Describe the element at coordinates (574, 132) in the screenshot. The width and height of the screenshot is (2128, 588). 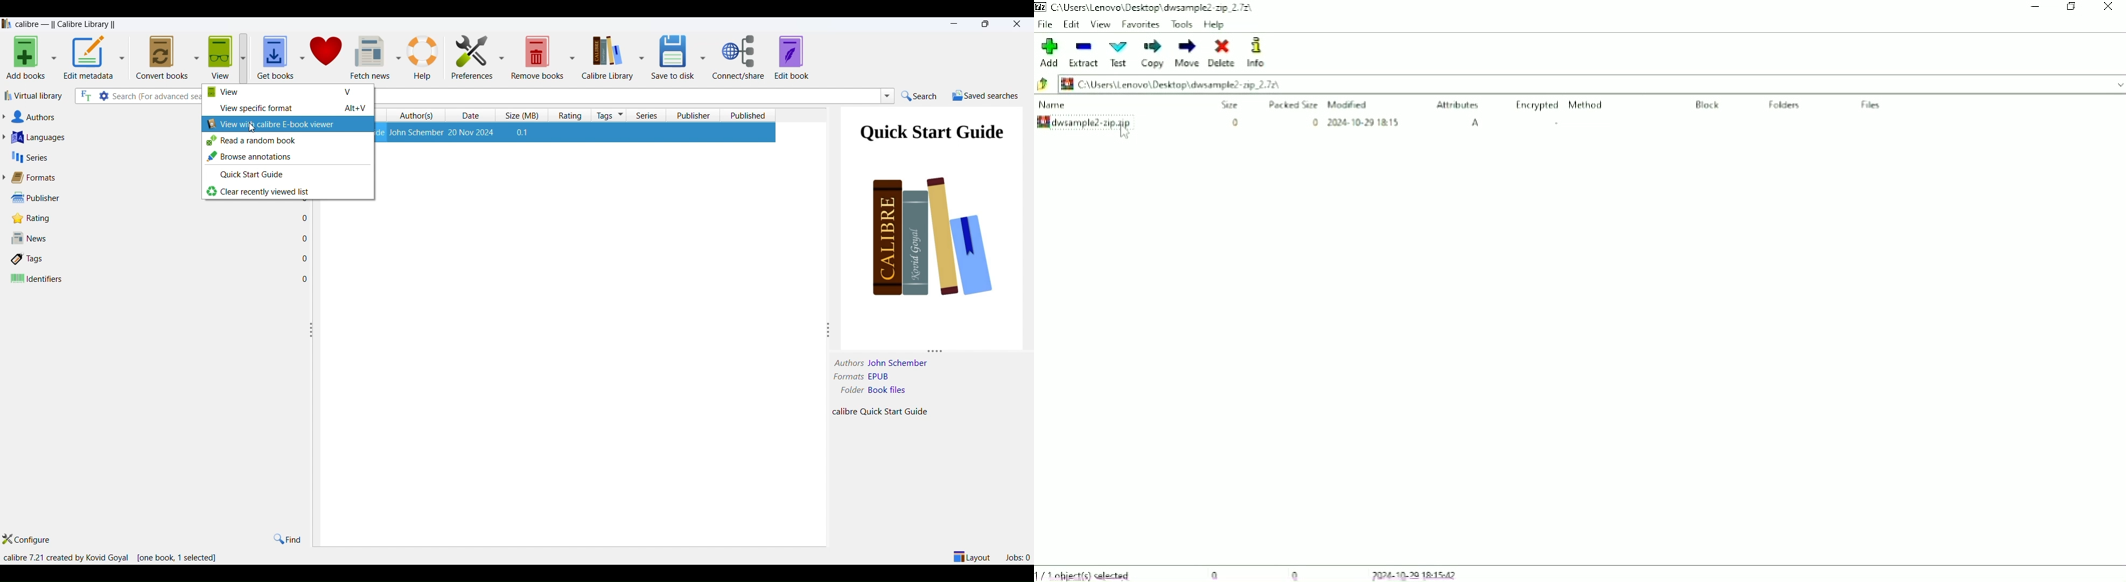
I see `book detail` at that location.